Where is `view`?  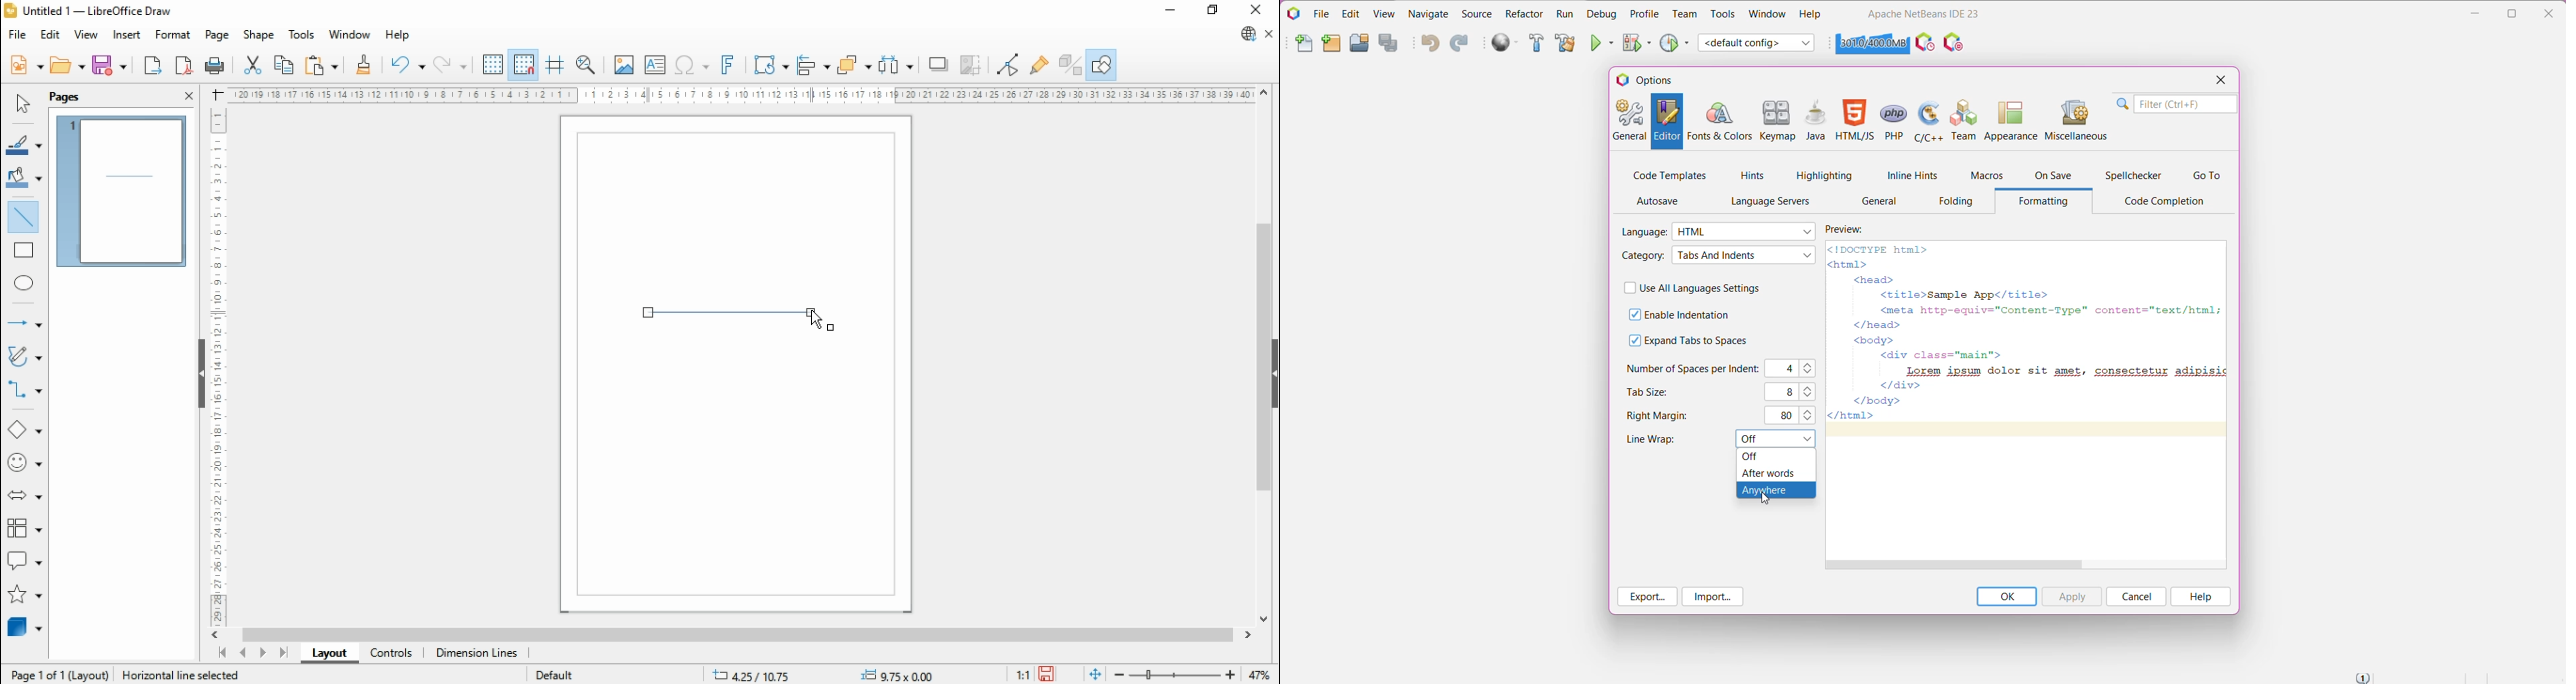
view is located at coordinates (86, 36).